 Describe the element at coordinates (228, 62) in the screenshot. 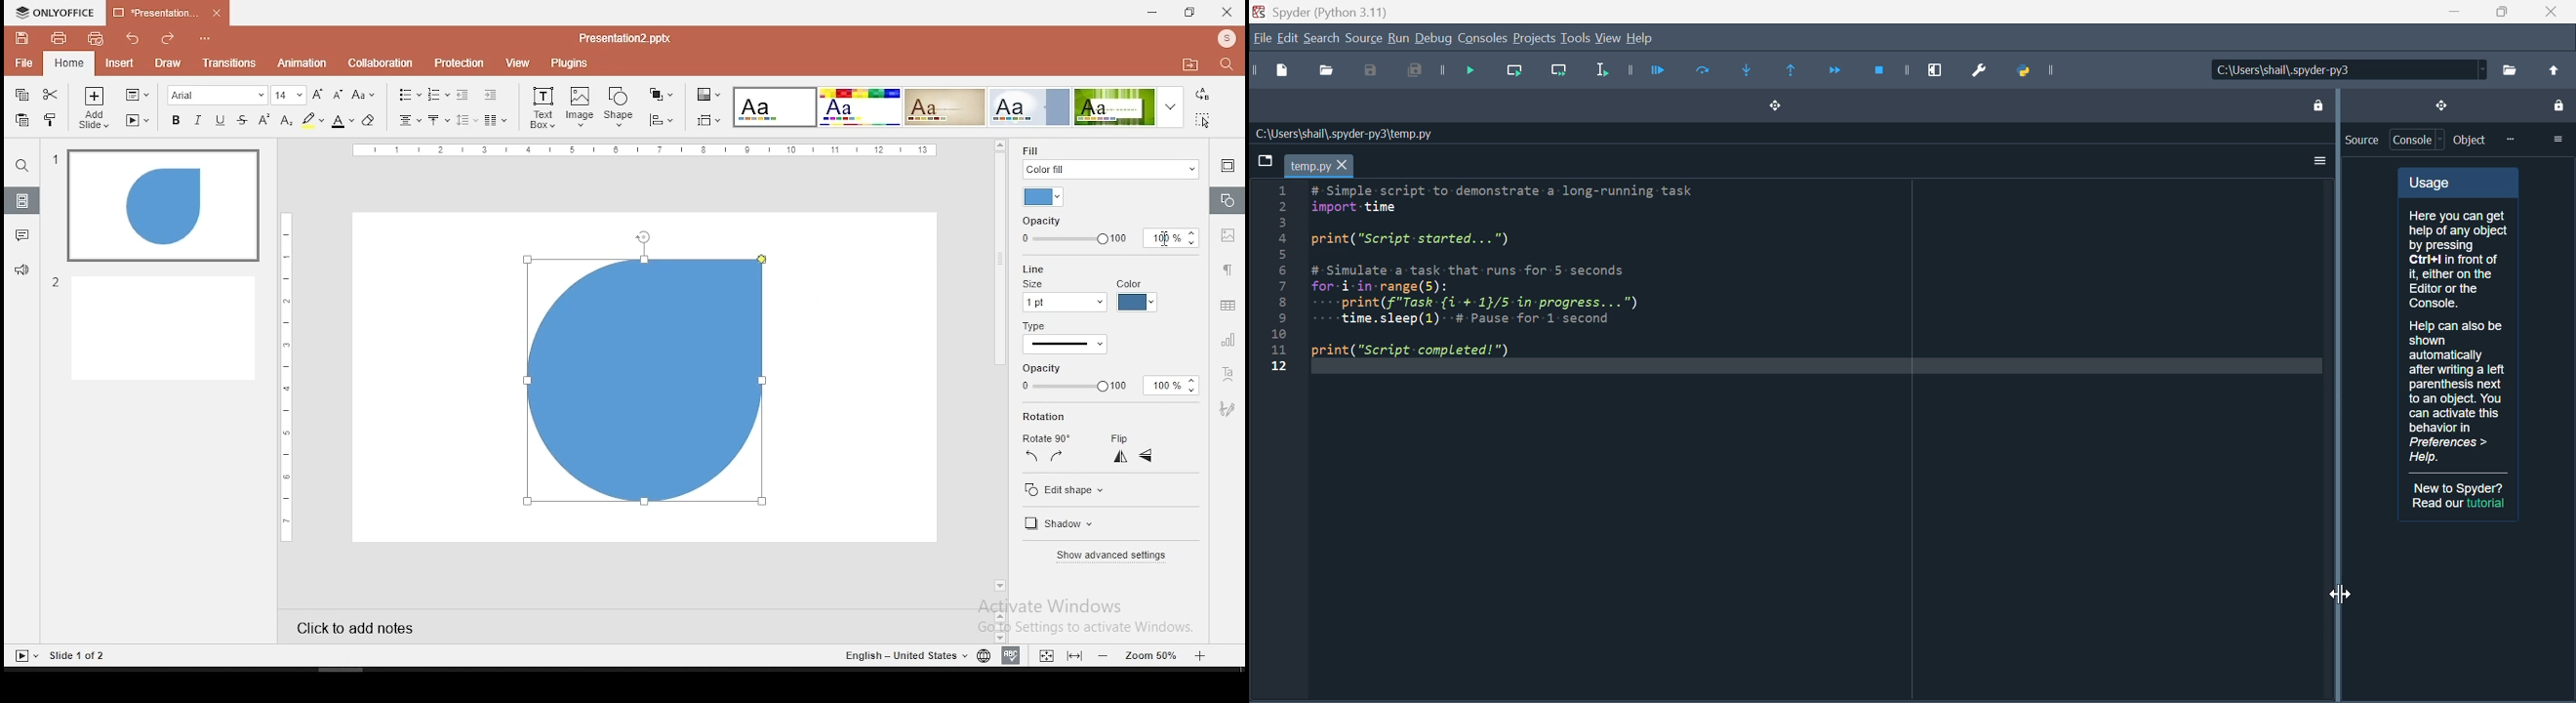

I see `transitions` at that location.